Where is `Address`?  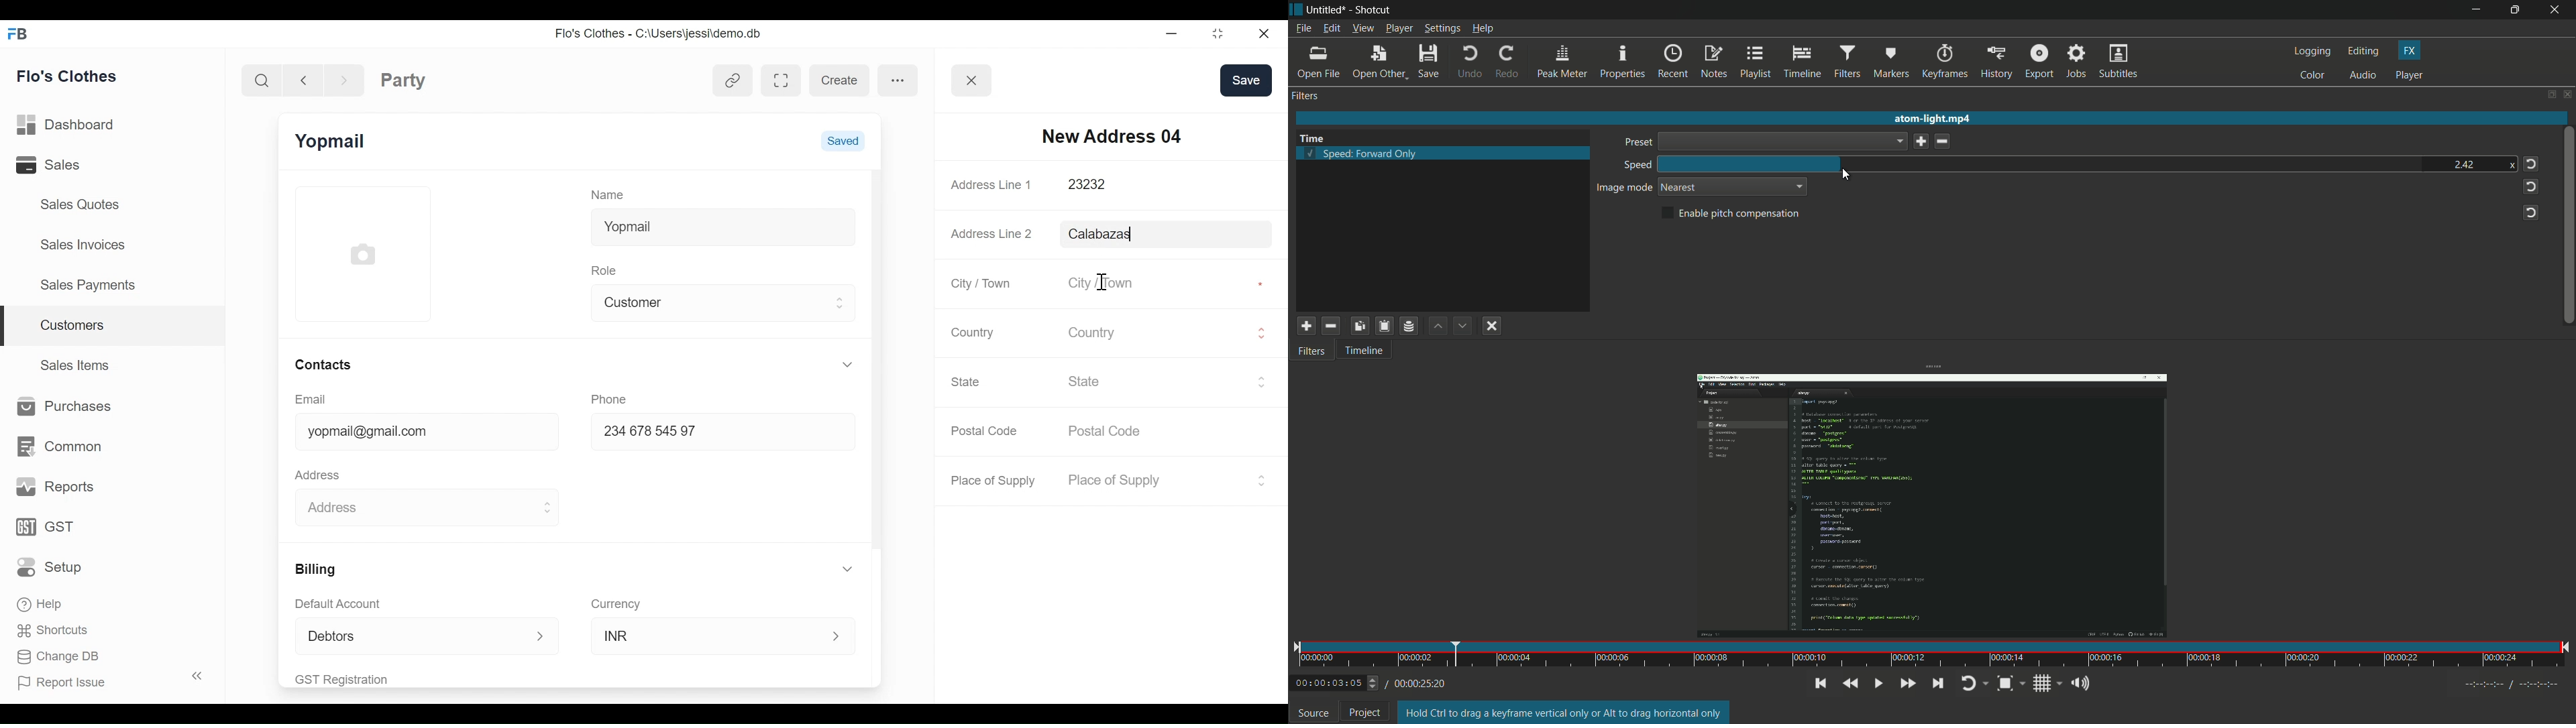
Address is located at coordinates (411, 505).